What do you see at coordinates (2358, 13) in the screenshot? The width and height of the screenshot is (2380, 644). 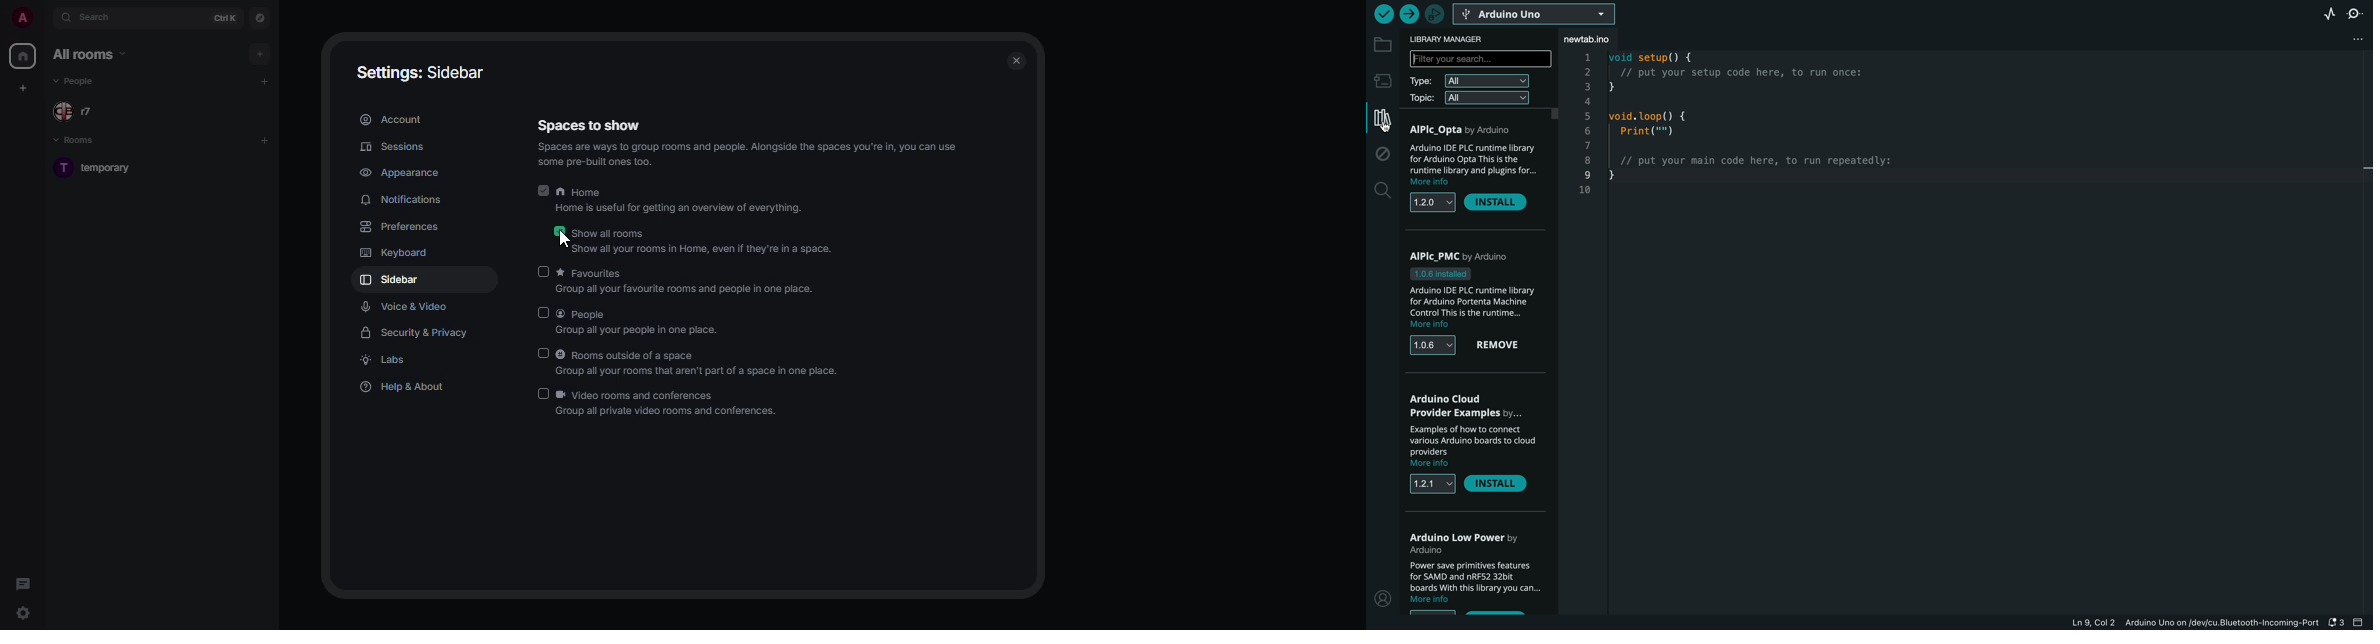 I see `serial monitor` at bounding box center [2358, 13].